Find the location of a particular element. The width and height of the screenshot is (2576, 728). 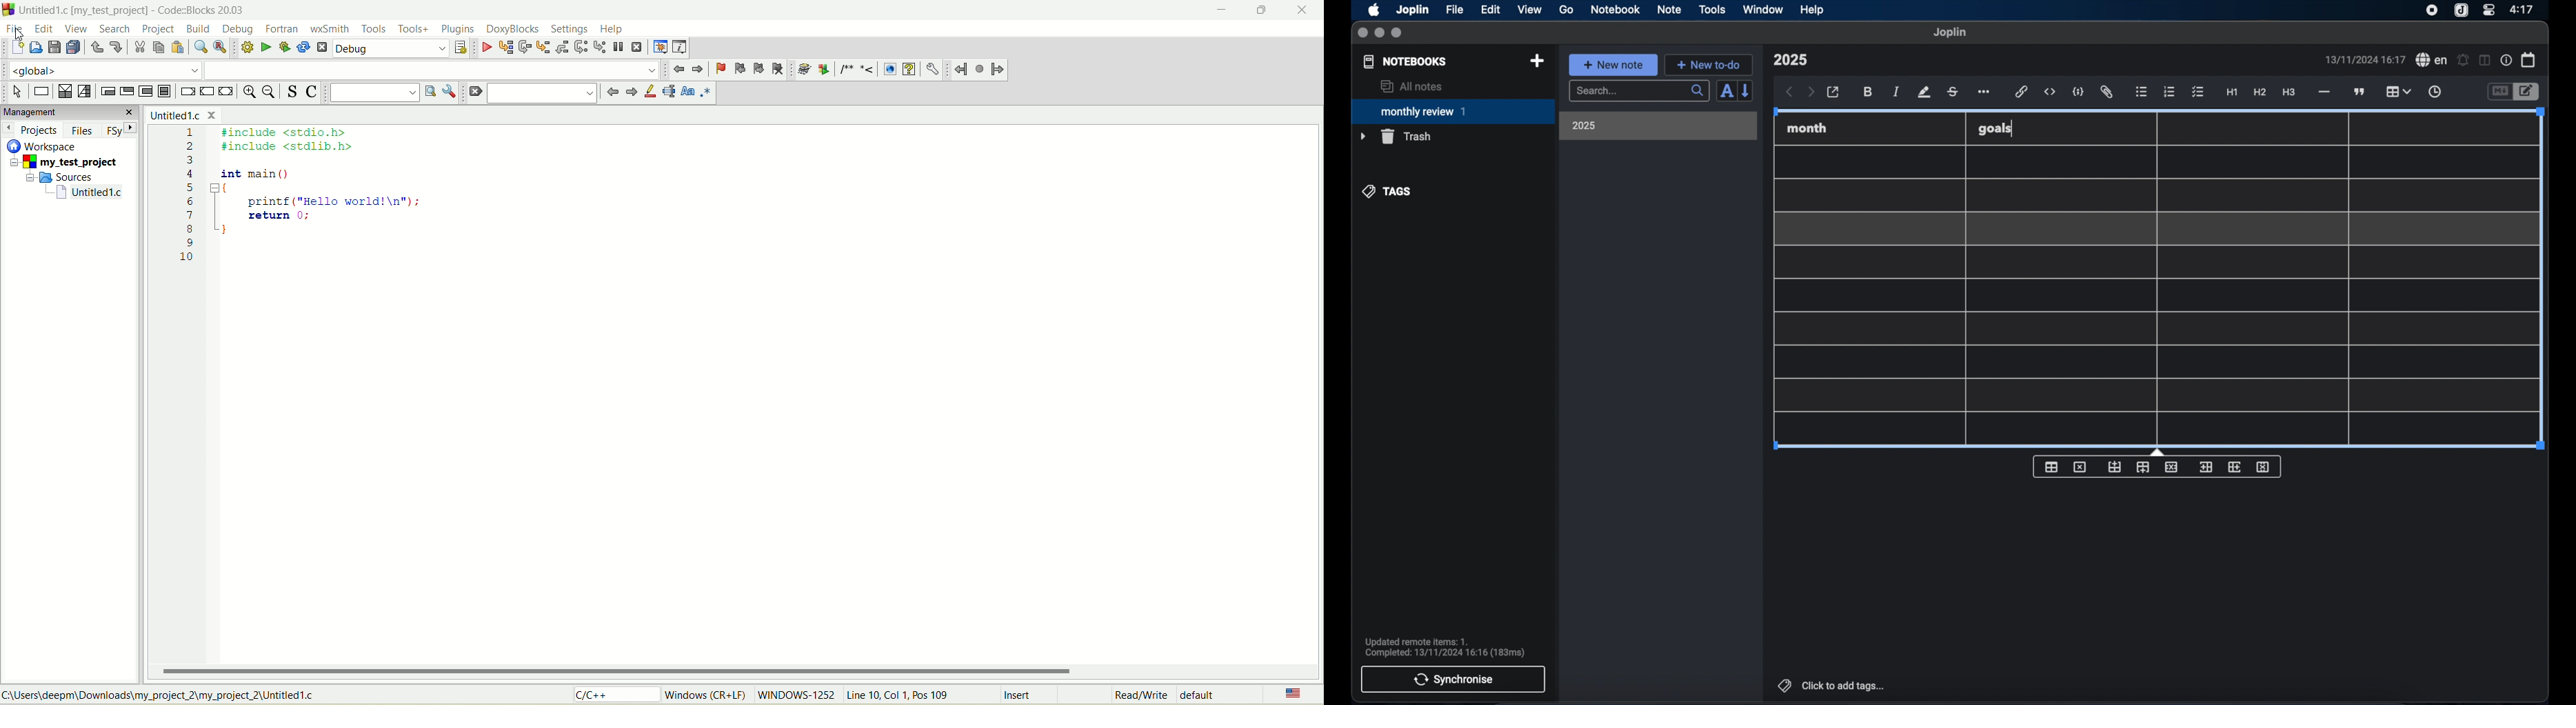

counting loop is located at coordinates (147, 92).